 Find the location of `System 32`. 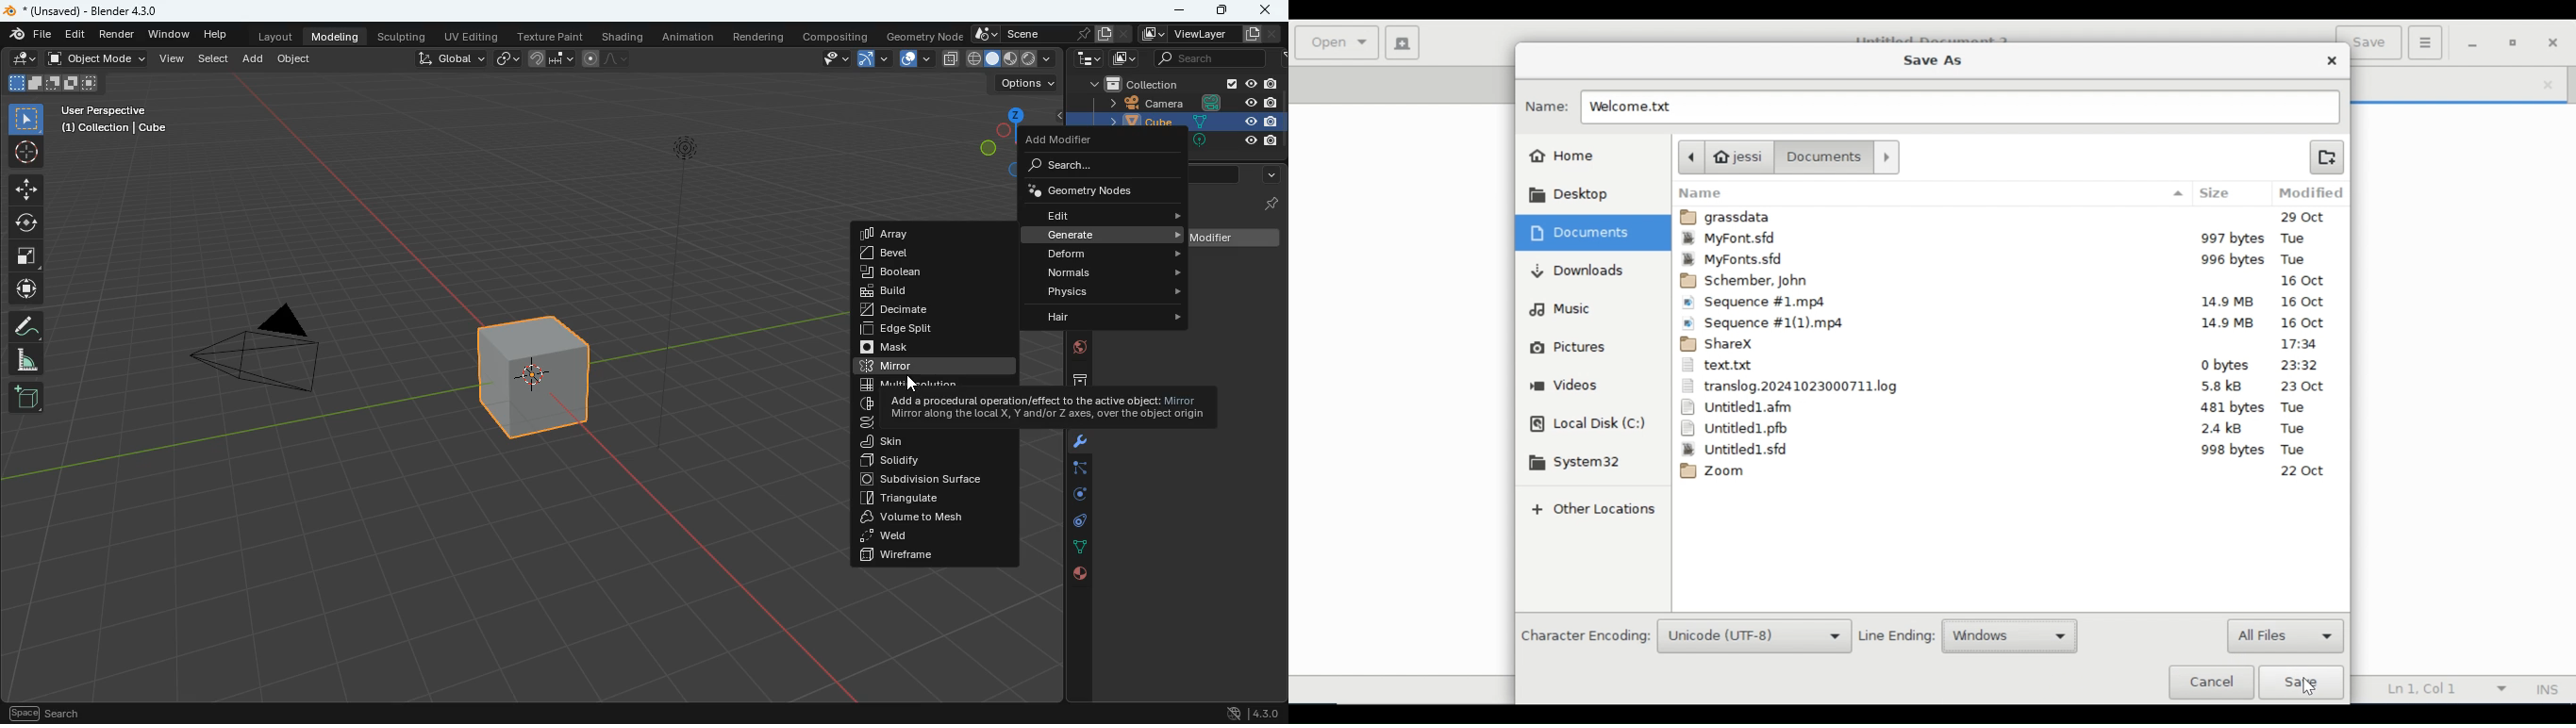

System 32 is located at coordinates (1574, 463).